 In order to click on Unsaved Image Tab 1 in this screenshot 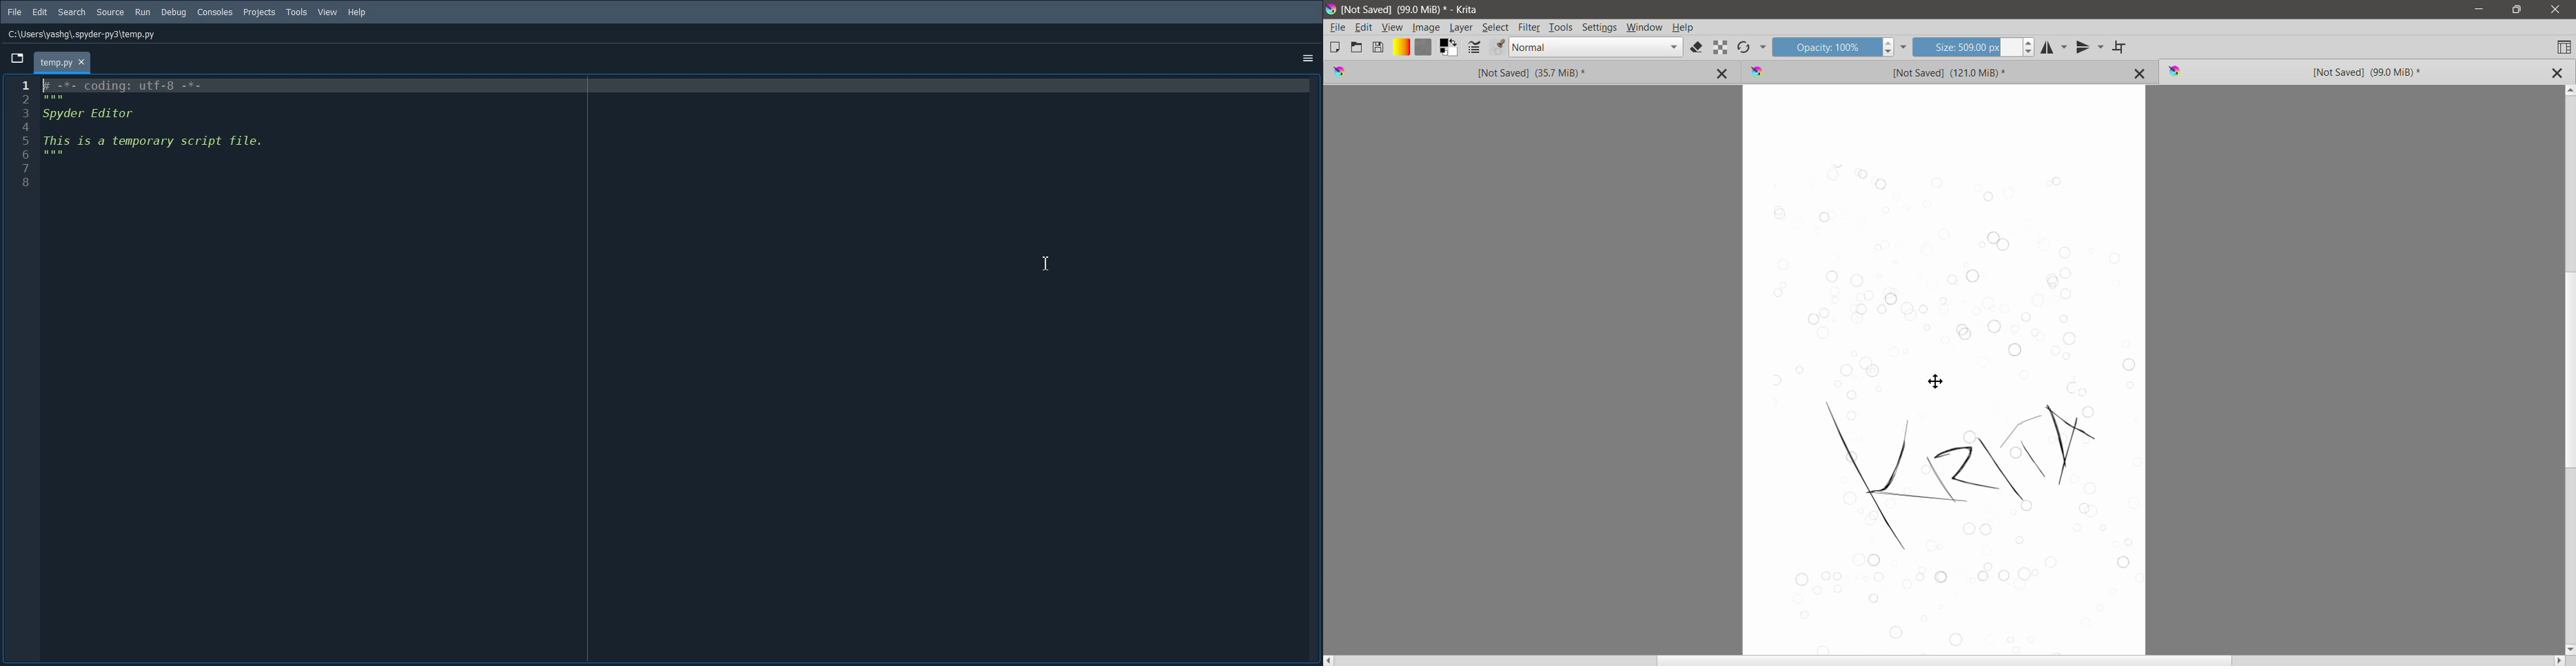, I will do `click(1490, 72)`.